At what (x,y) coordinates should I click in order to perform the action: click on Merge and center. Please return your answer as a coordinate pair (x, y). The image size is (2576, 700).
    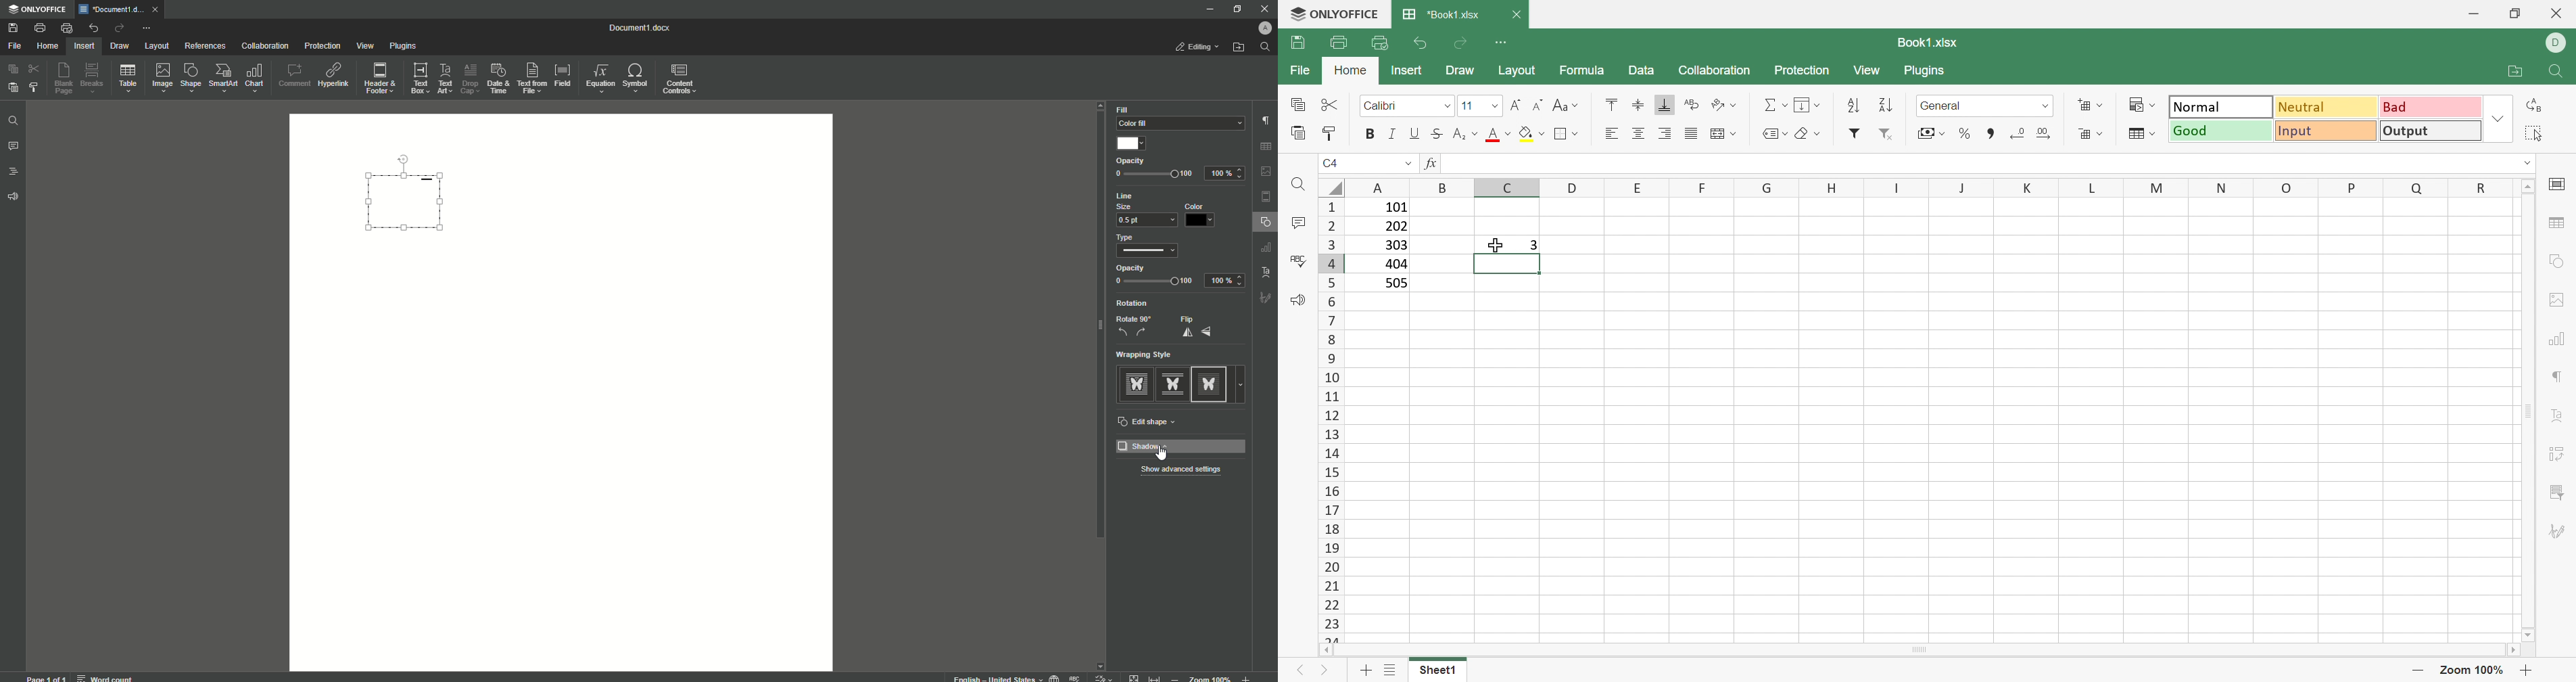
    Looking at the image, I should click on (1725, 132).